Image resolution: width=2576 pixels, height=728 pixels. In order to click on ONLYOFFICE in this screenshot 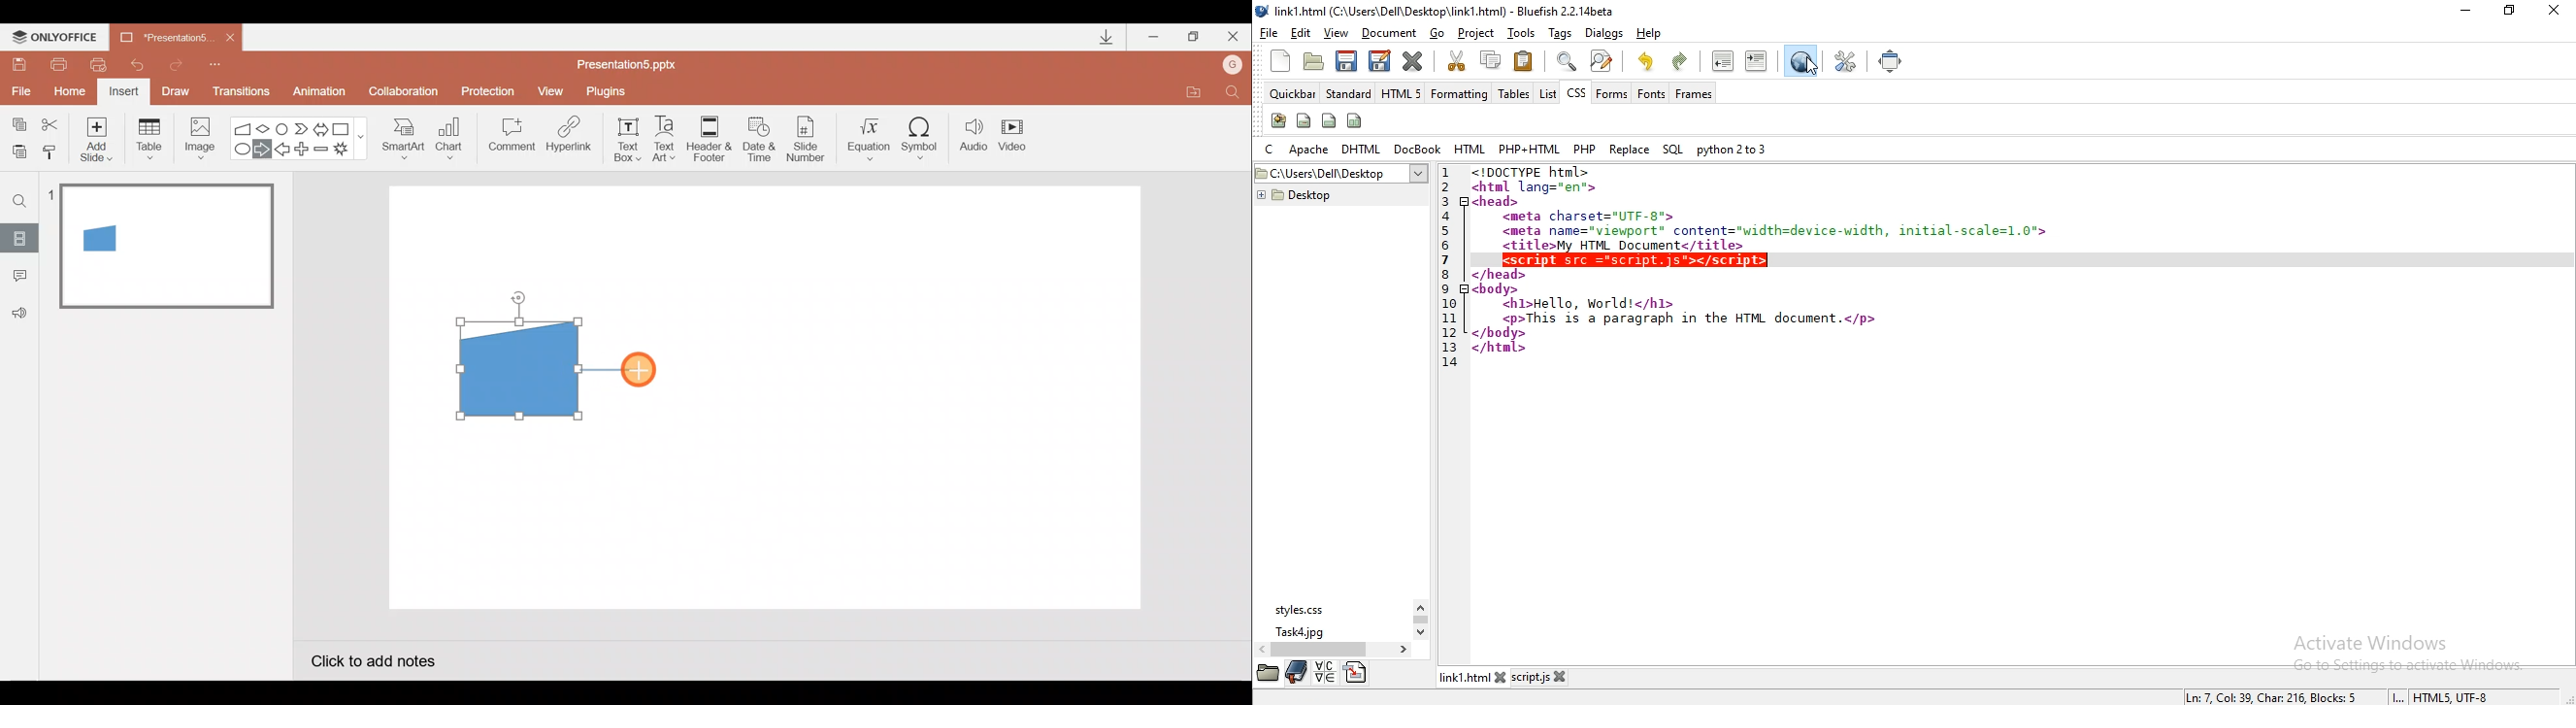, I will do `click(57, 37)`.